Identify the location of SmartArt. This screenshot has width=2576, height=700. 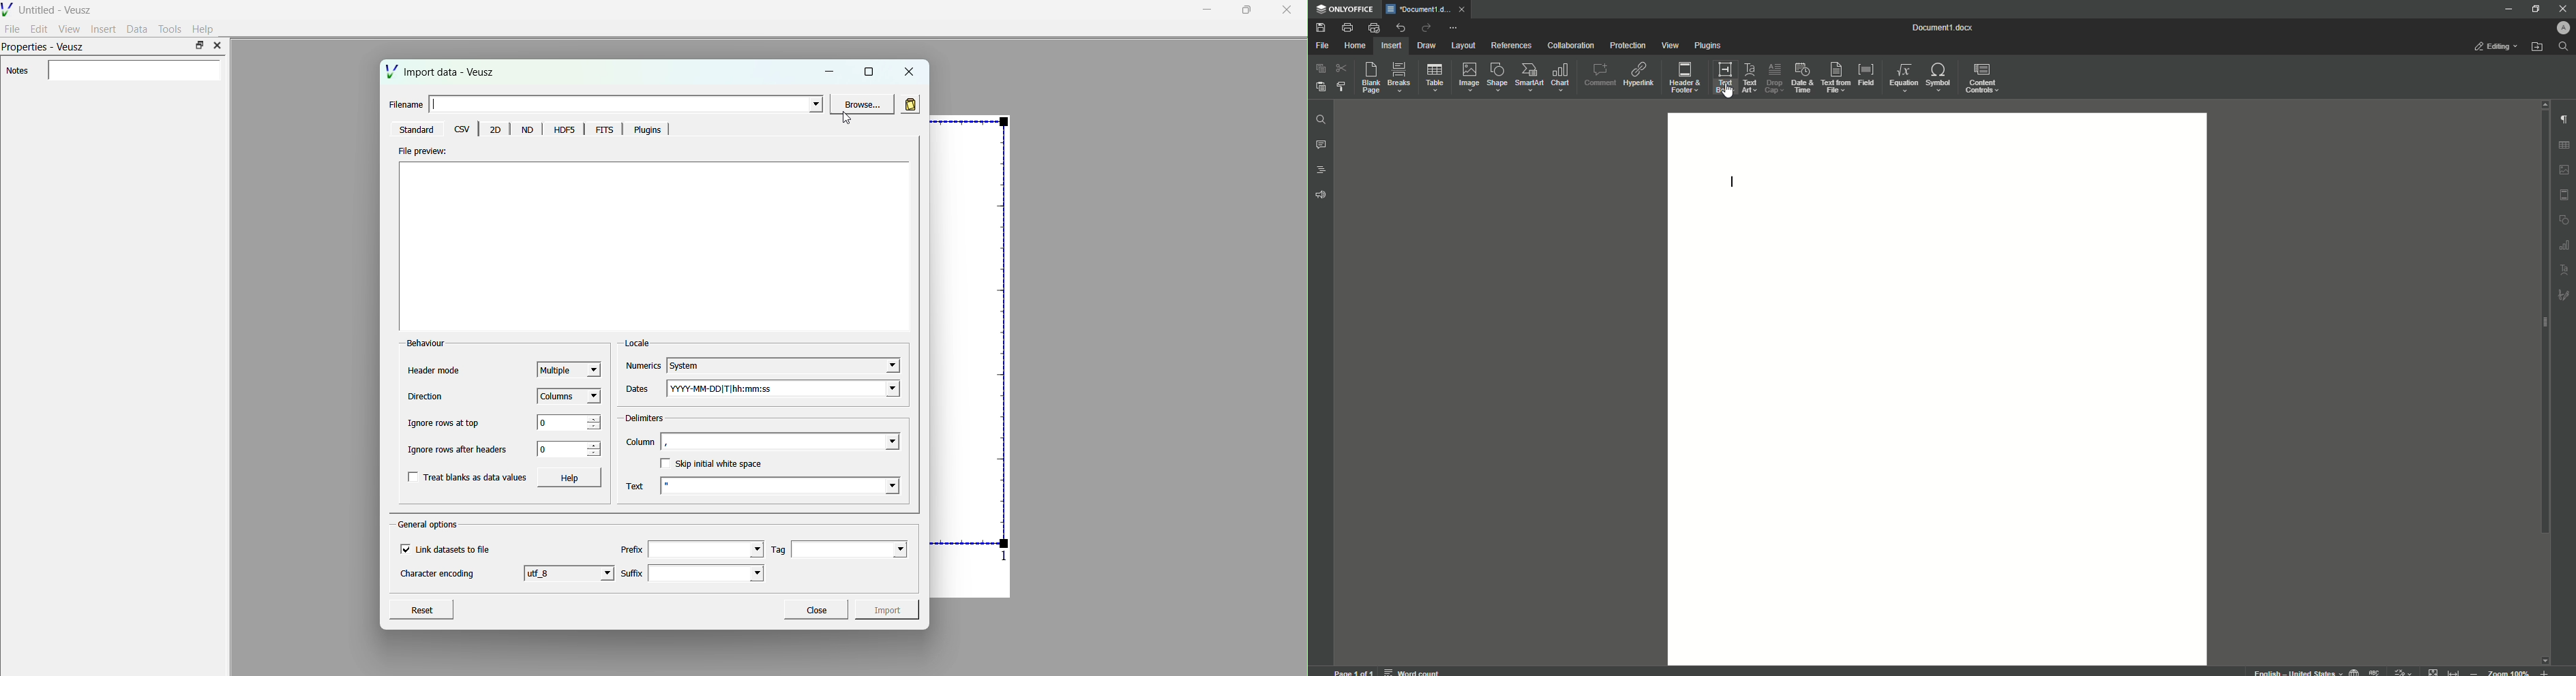
(1529, 77).